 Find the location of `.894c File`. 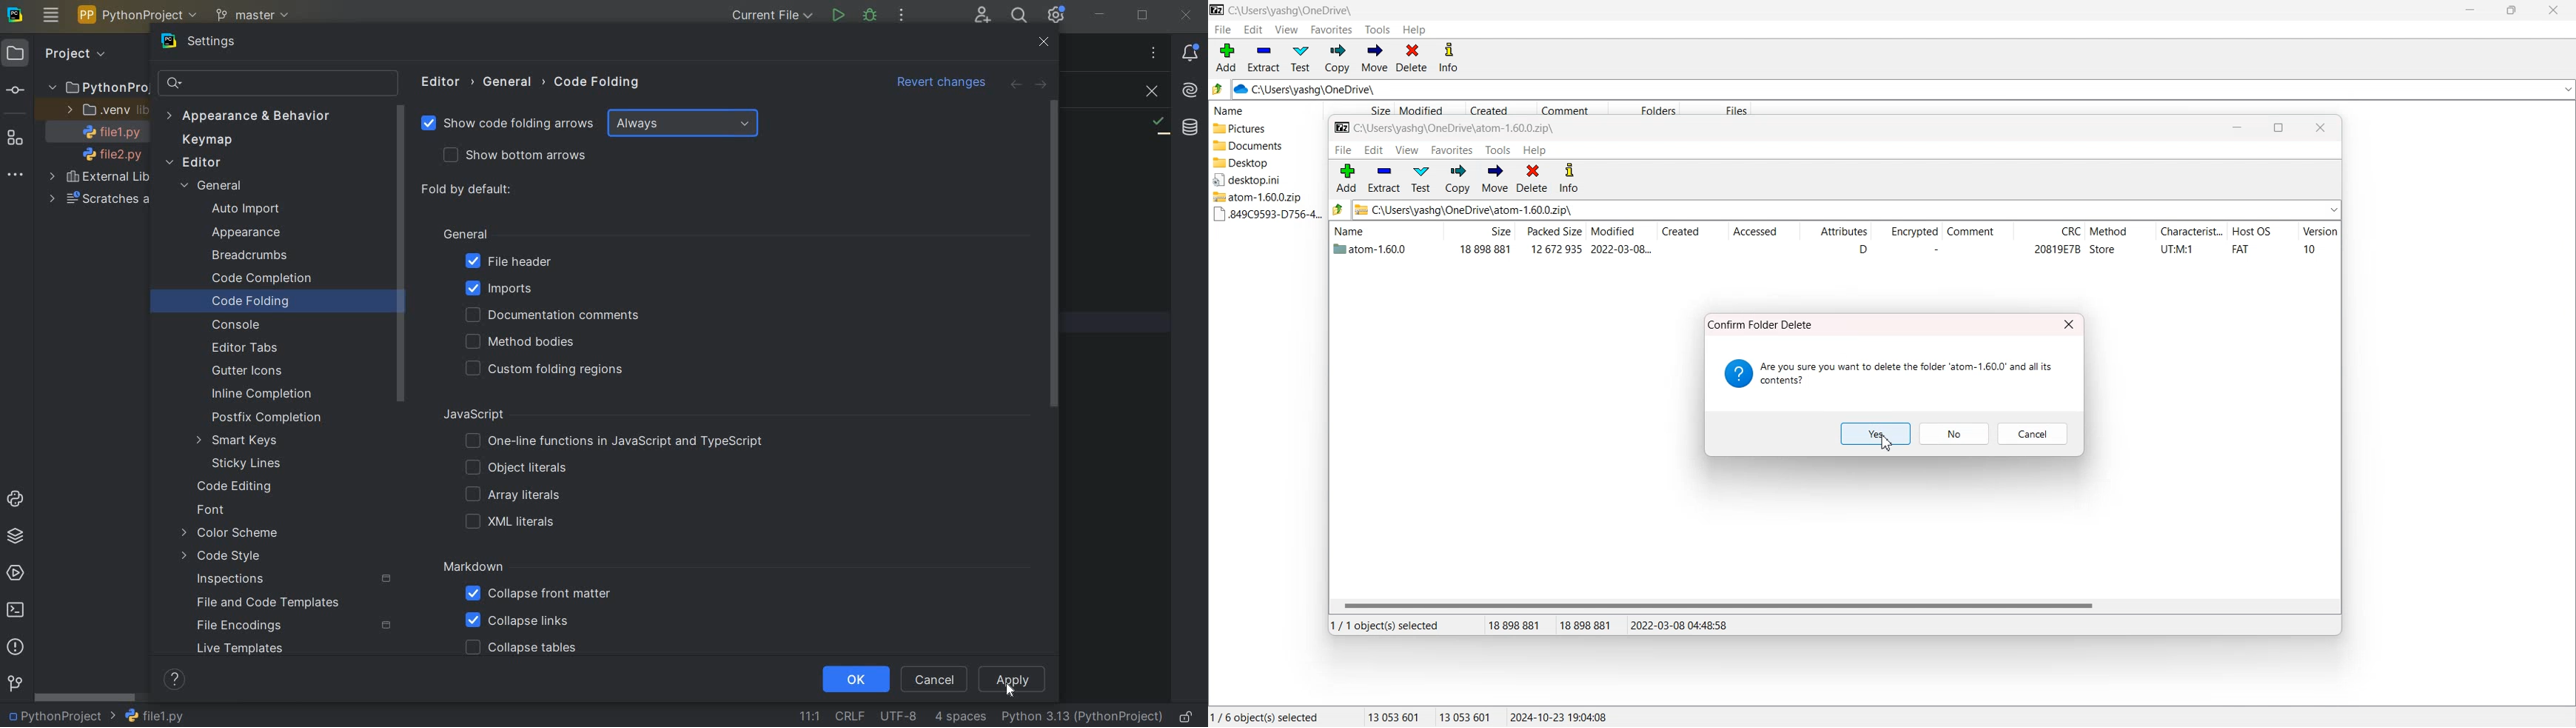

.894c File is located at coordinates (1264, 215).